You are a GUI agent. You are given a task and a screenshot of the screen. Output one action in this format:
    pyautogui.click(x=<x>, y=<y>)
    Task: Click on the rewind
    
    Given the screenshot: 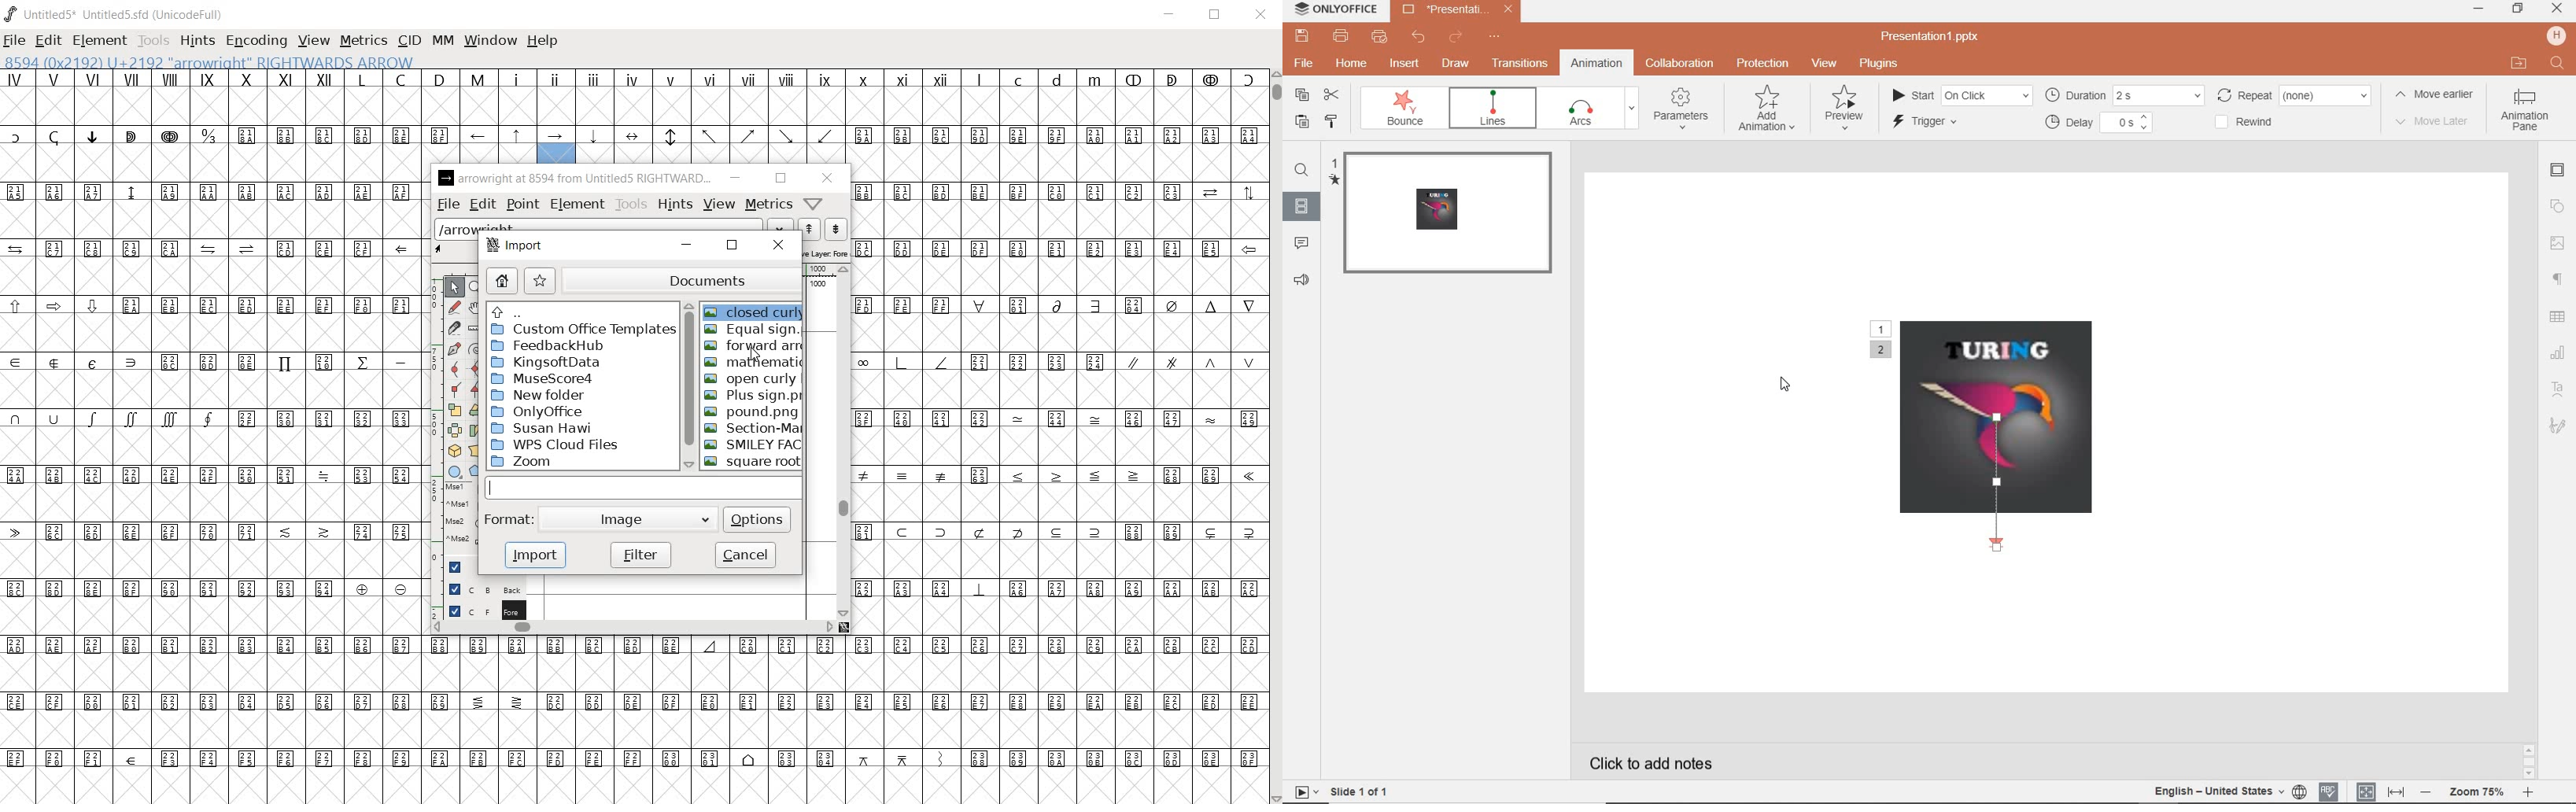 What is the action you would take?
    pyautogui.click(x=2258, y=123)
    